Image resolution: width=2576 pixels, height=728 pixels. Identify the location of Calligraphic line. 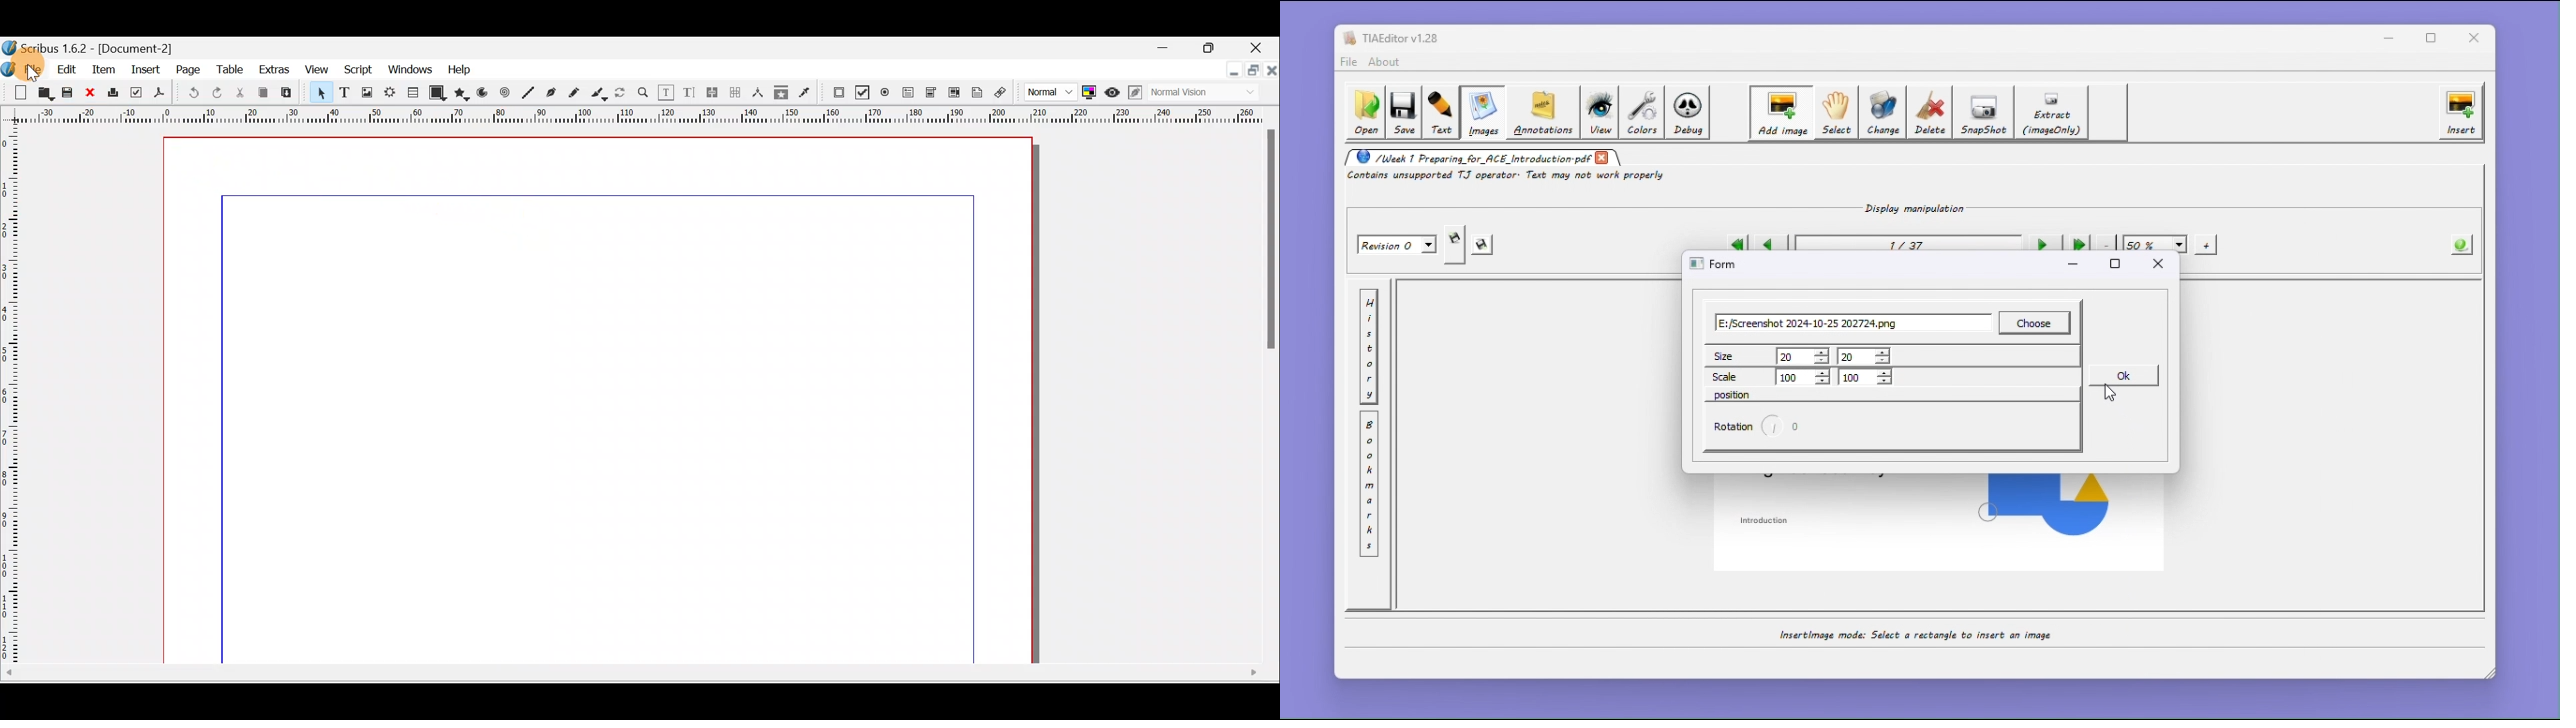
(601, 94).